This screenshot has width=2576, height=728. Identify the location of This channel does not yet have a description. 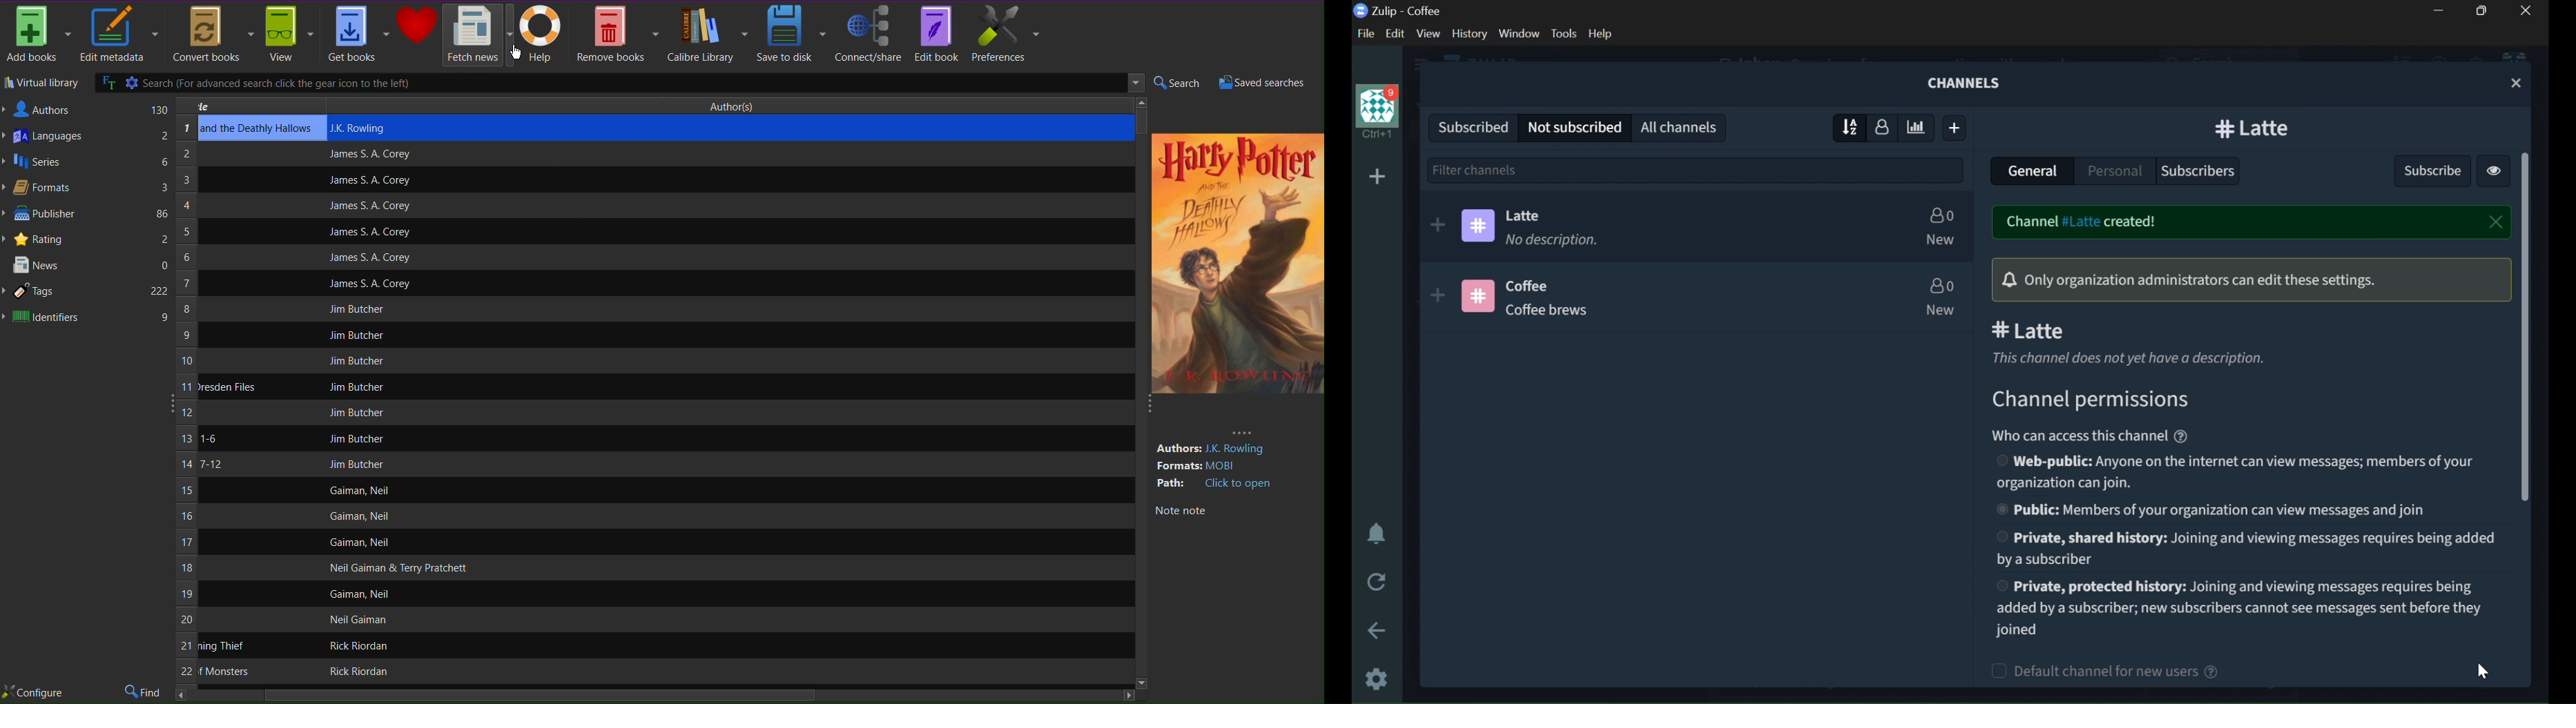
(2137, 359).